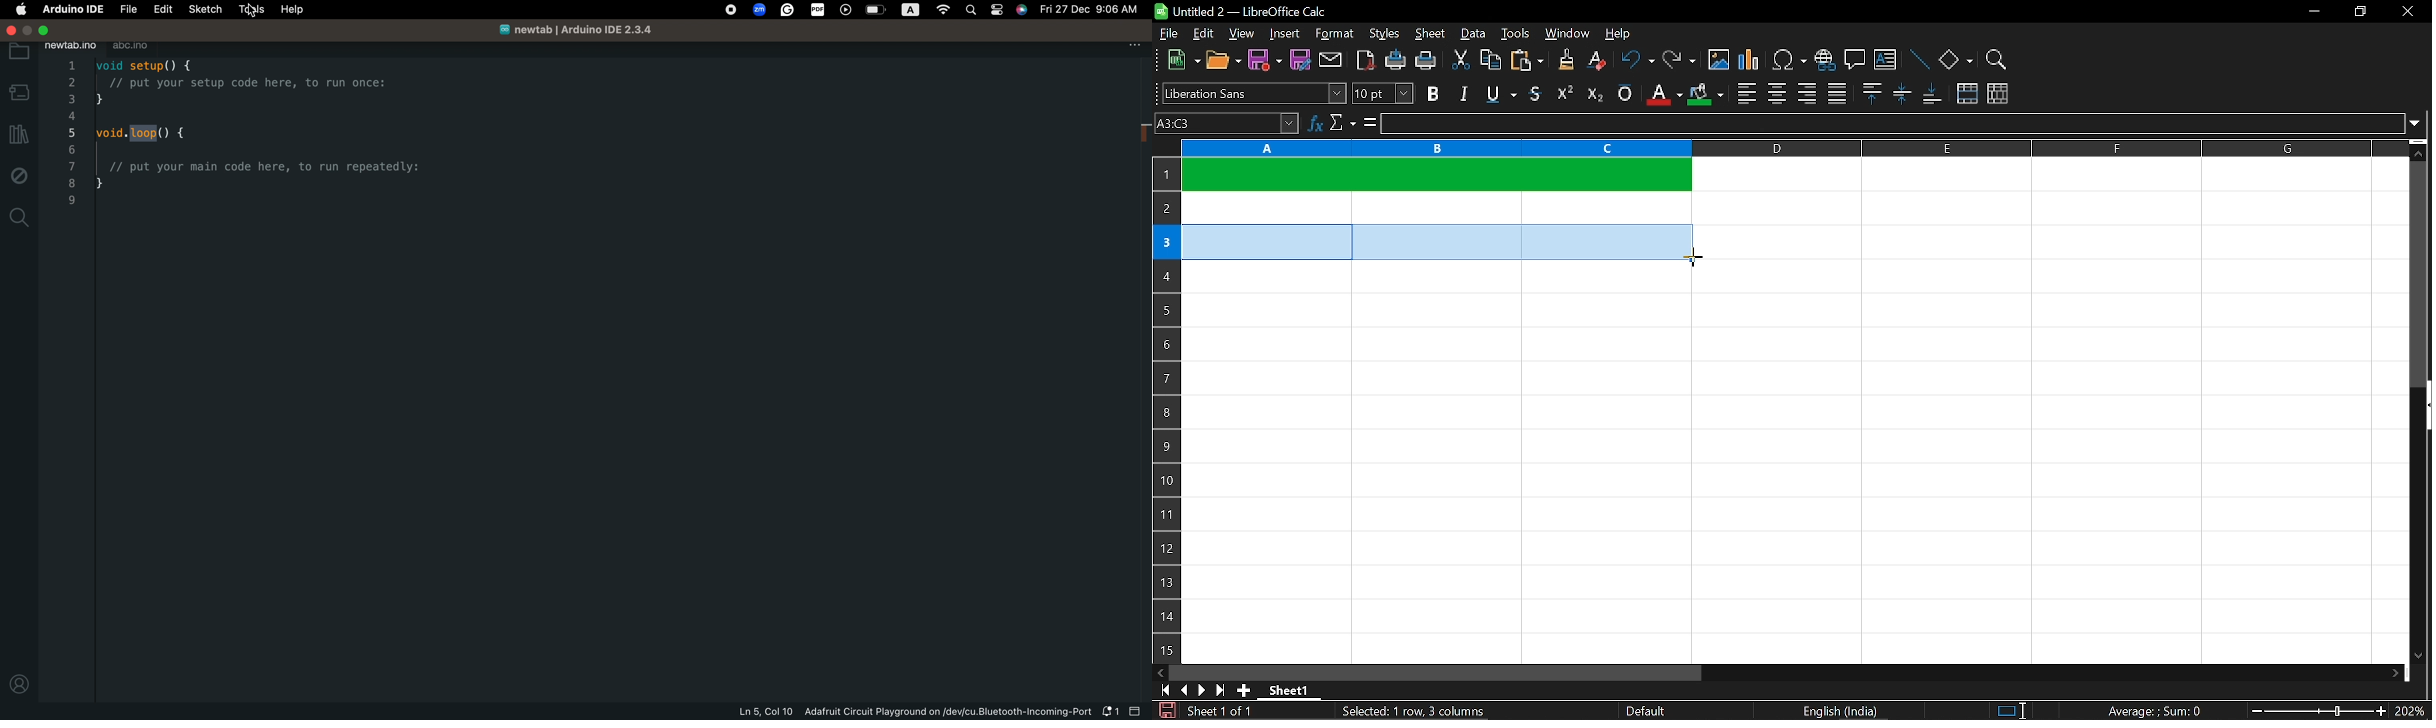 This screenshot has width=2436, height=728. What do you see at coordinates (1824, 58) in the screenshot?
I see `insert hyperlink` at bounding box center [1824, 58].